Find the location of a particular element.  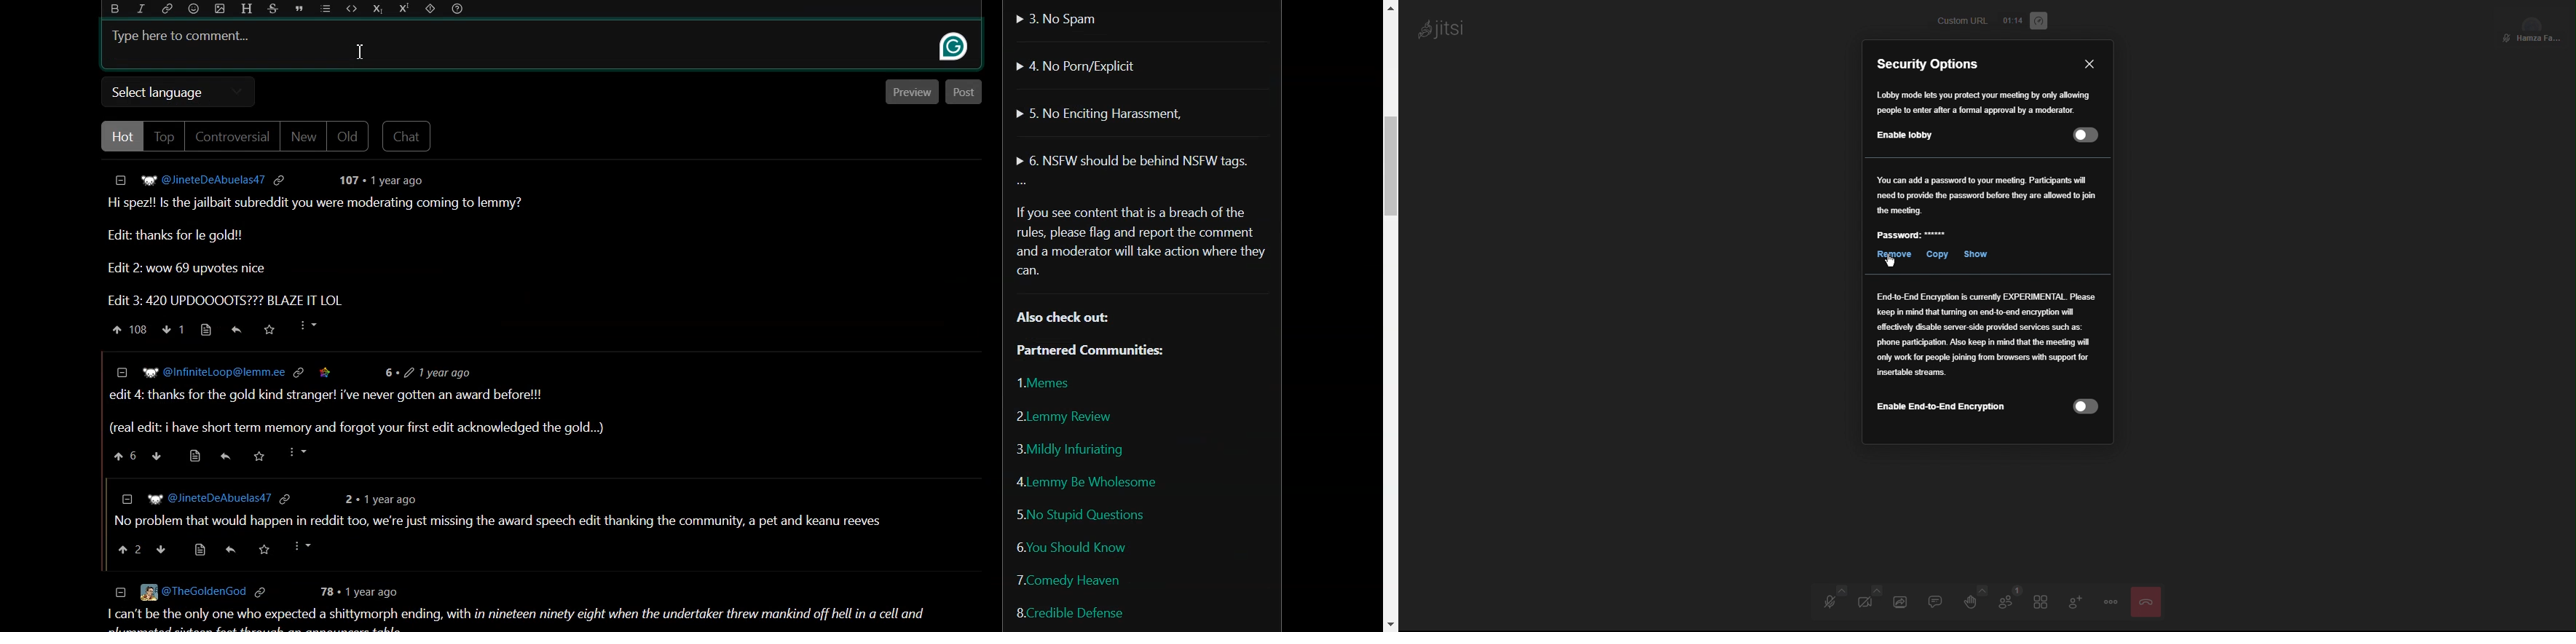

upvote is located at coordinates (124, 457).